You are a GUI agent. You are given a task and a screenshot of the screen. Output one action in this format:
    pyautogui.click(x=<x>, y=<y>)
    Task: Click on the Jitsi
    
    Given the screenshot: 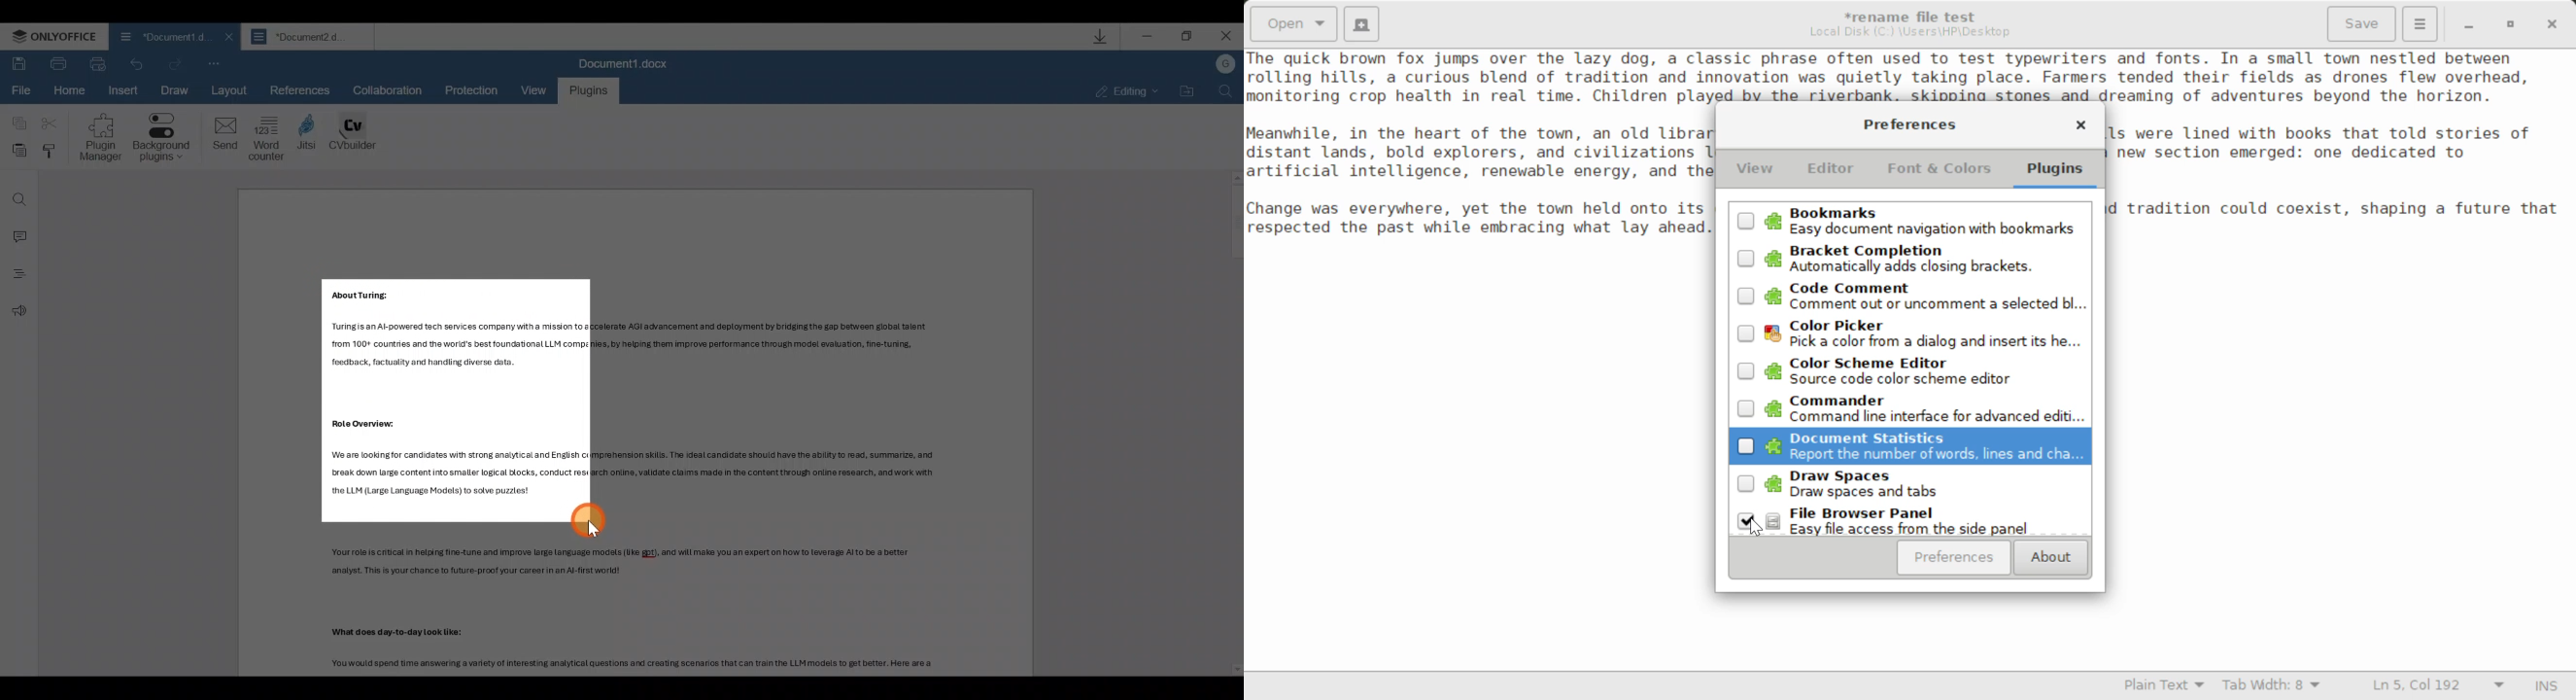 What is the action you would take?
    pyautogui.click(x=309, y=135)
    